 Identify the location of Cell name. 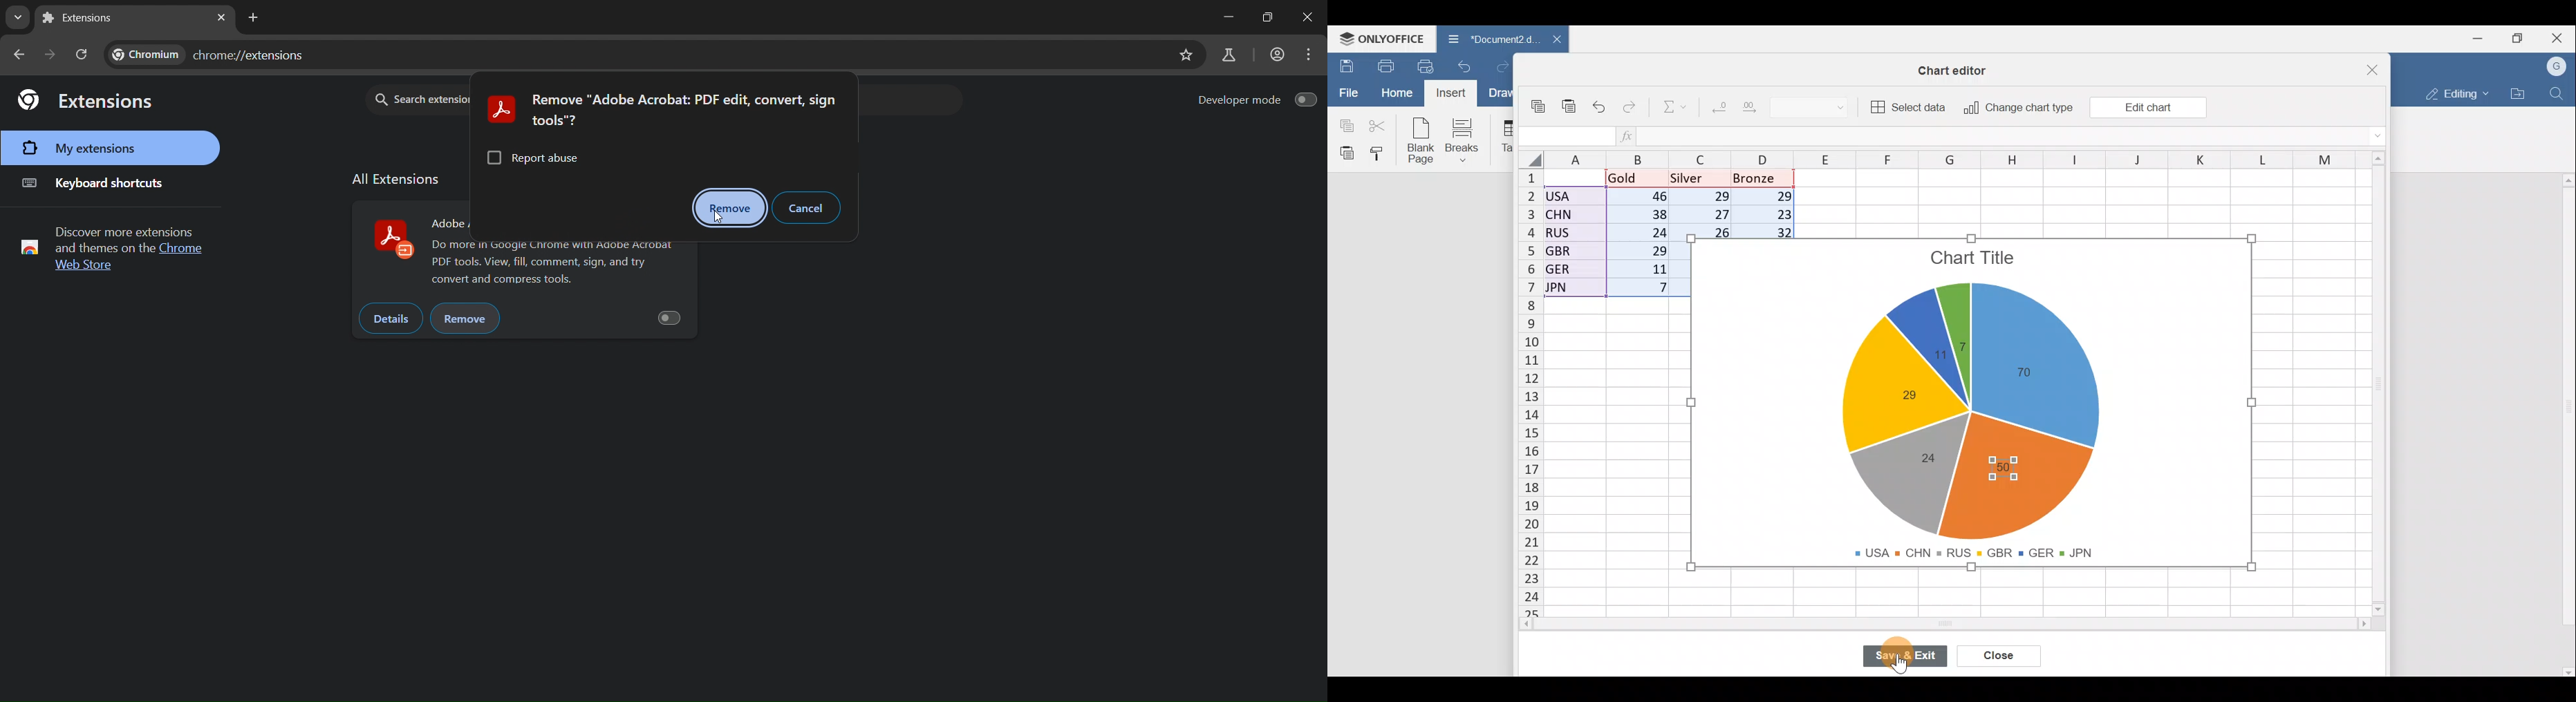
(1565, 136).